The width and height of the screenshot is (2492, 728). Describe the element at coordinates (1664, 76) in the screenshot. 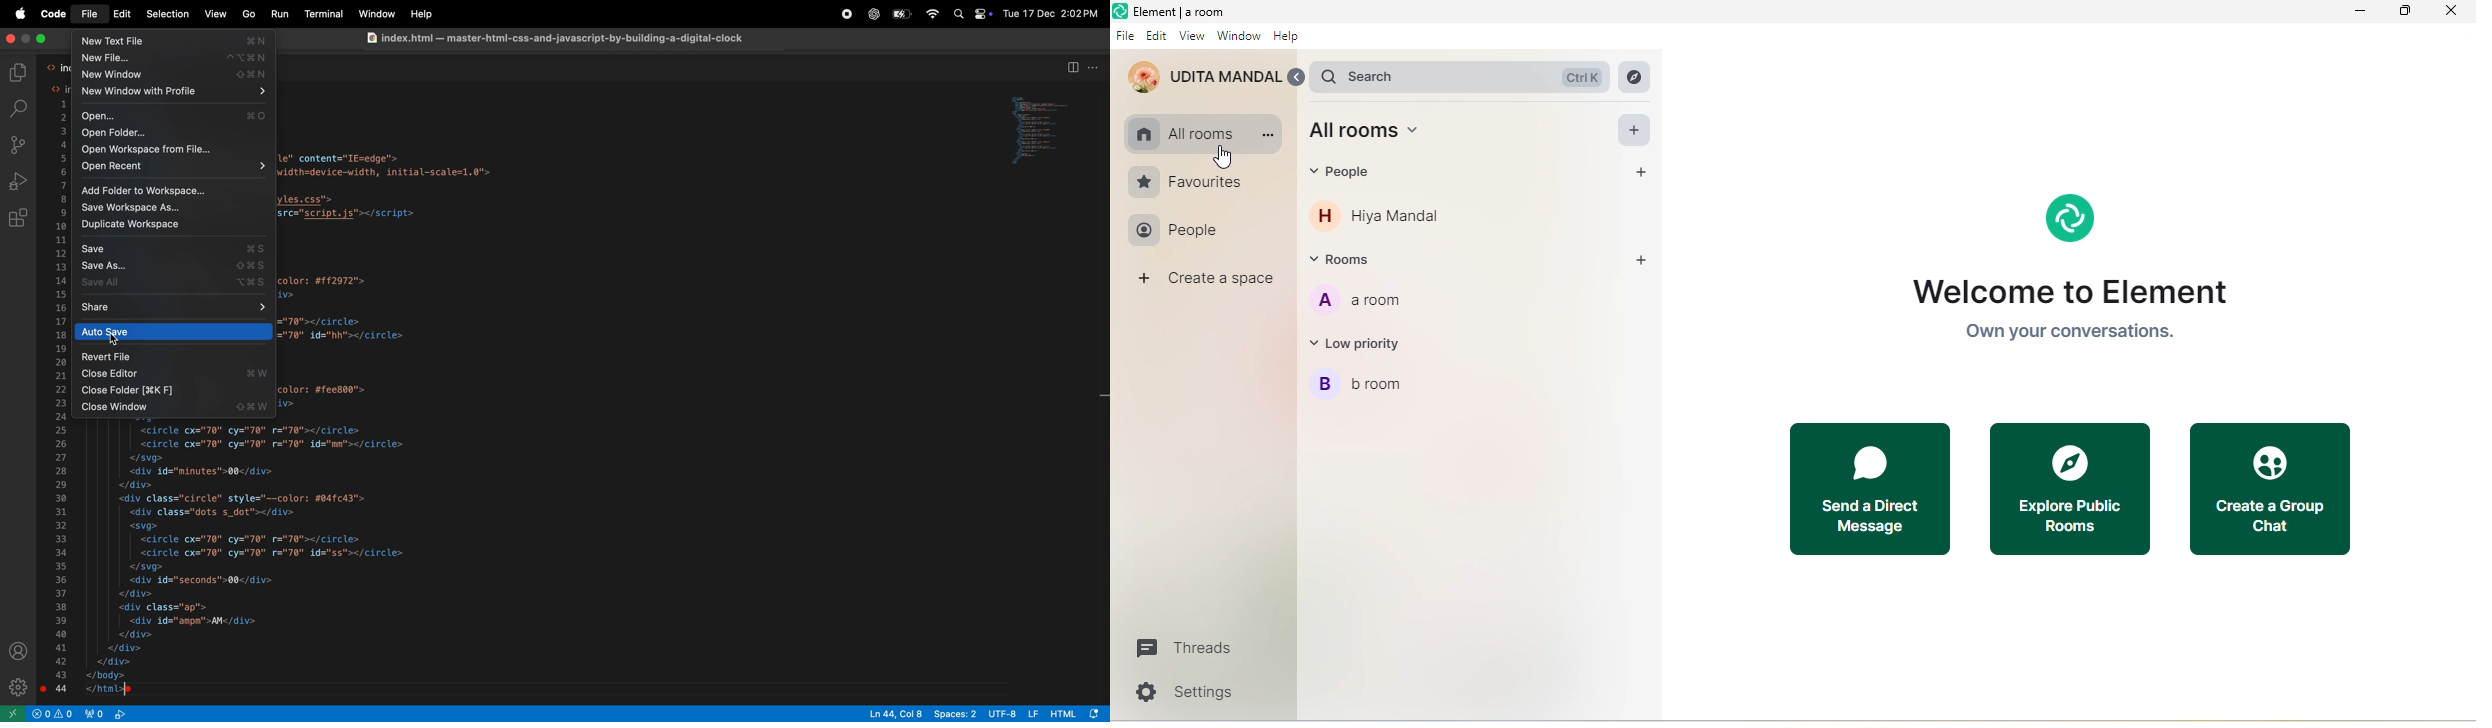

I see `Location` at that location.